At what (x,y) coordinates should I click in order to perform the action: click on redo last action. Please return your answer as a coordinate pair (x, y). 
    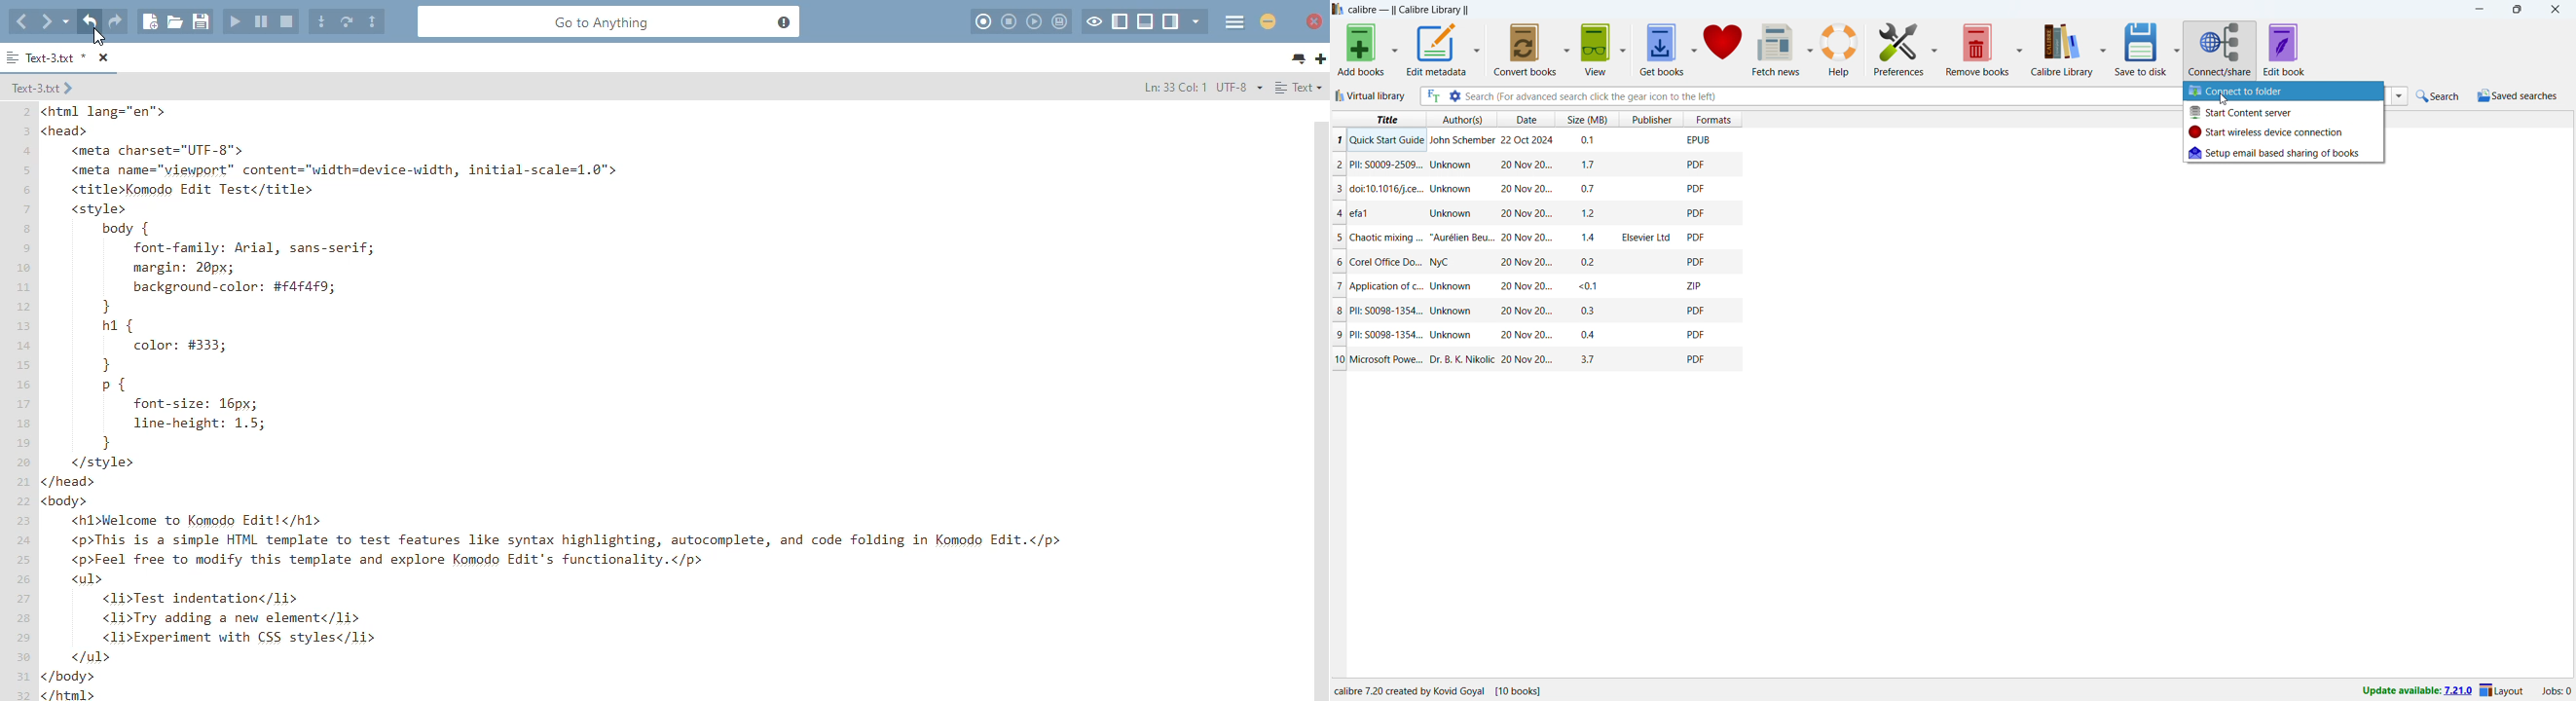
    Looking at the image, I should click on (116, 21).